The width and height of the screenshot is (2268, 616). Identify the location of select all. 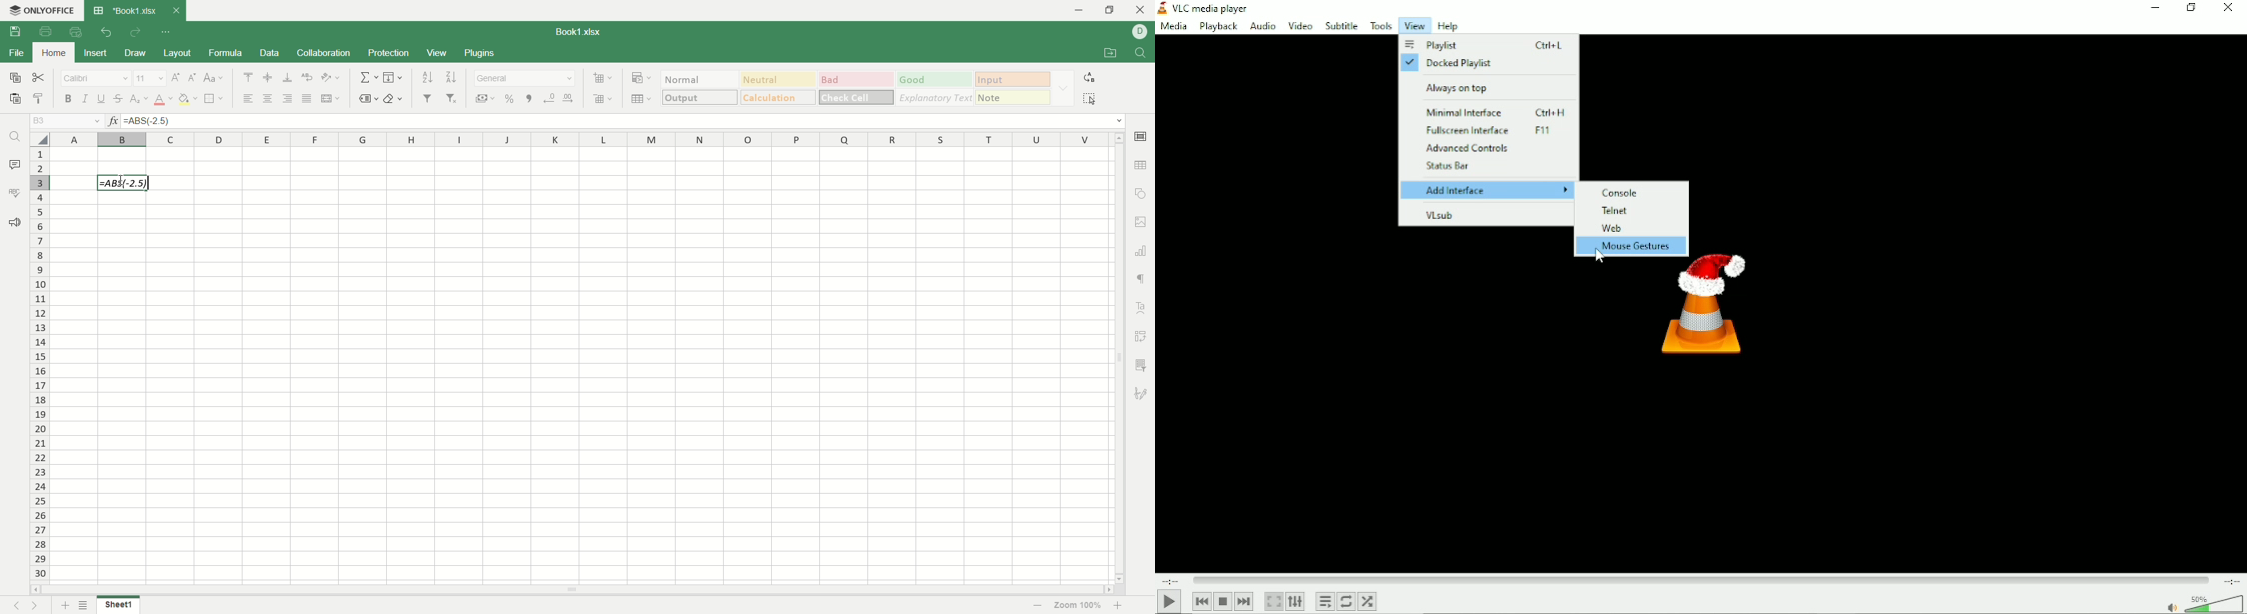
(1090, 98).